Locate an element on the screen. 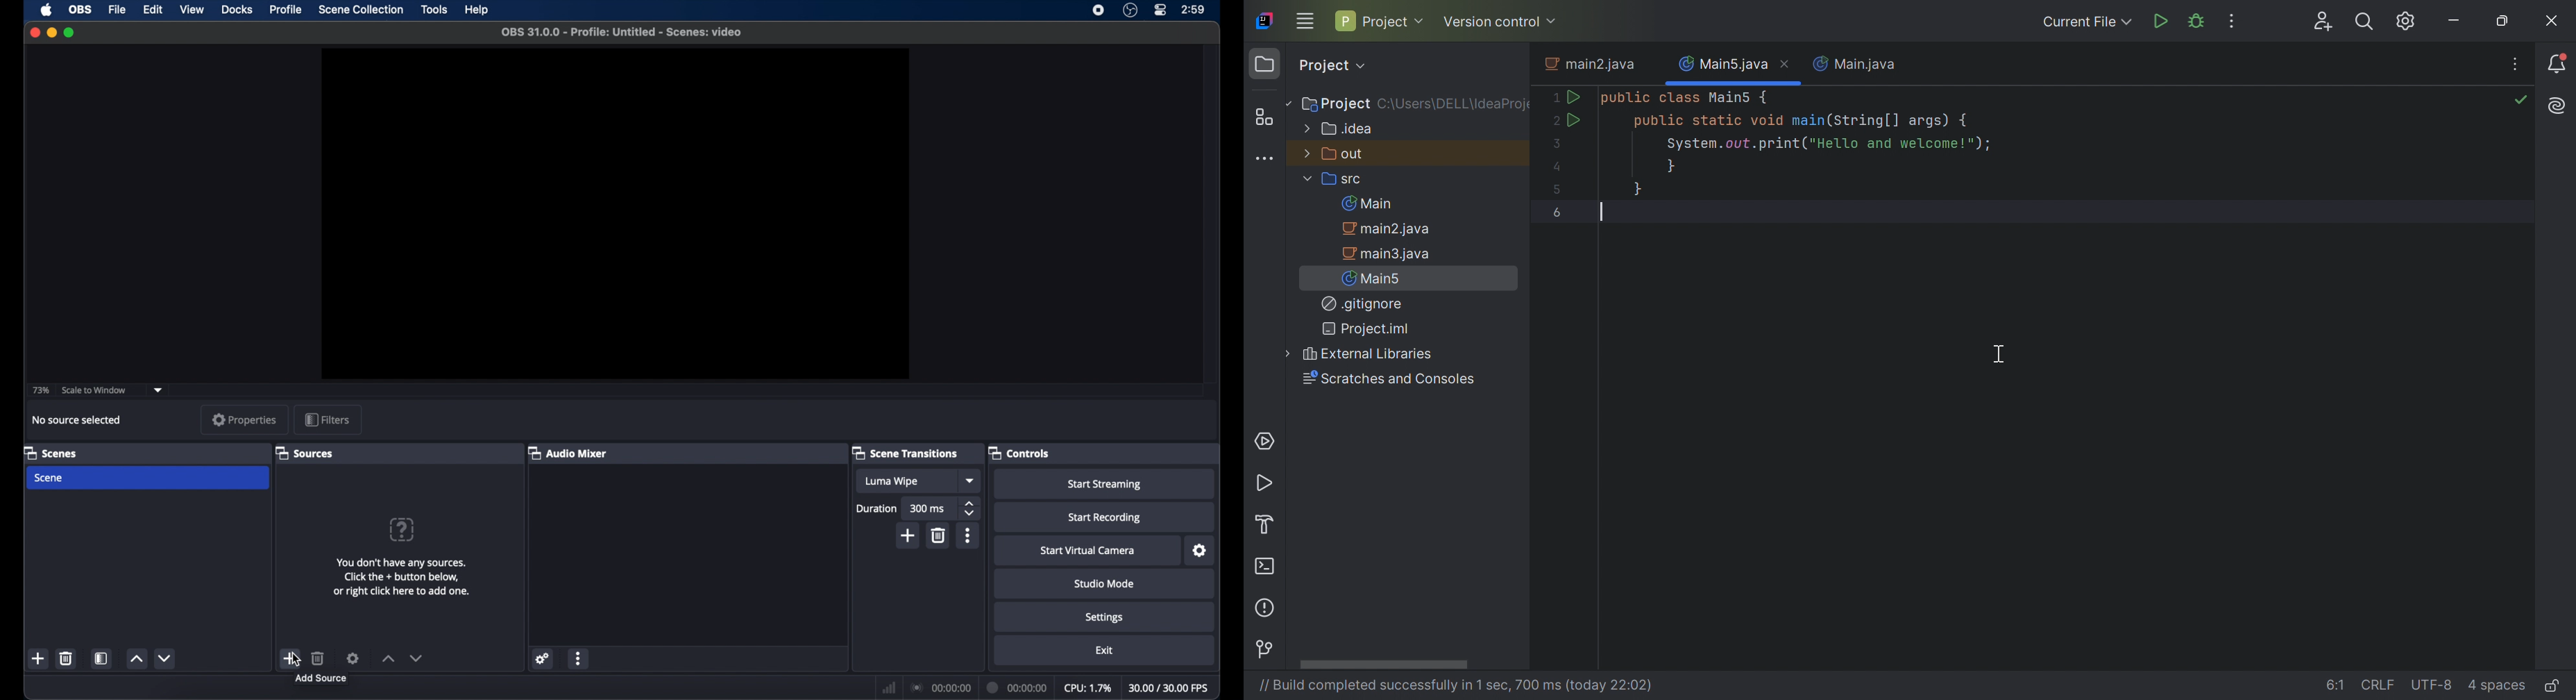  scene collection is located at coordinates (360, 10).